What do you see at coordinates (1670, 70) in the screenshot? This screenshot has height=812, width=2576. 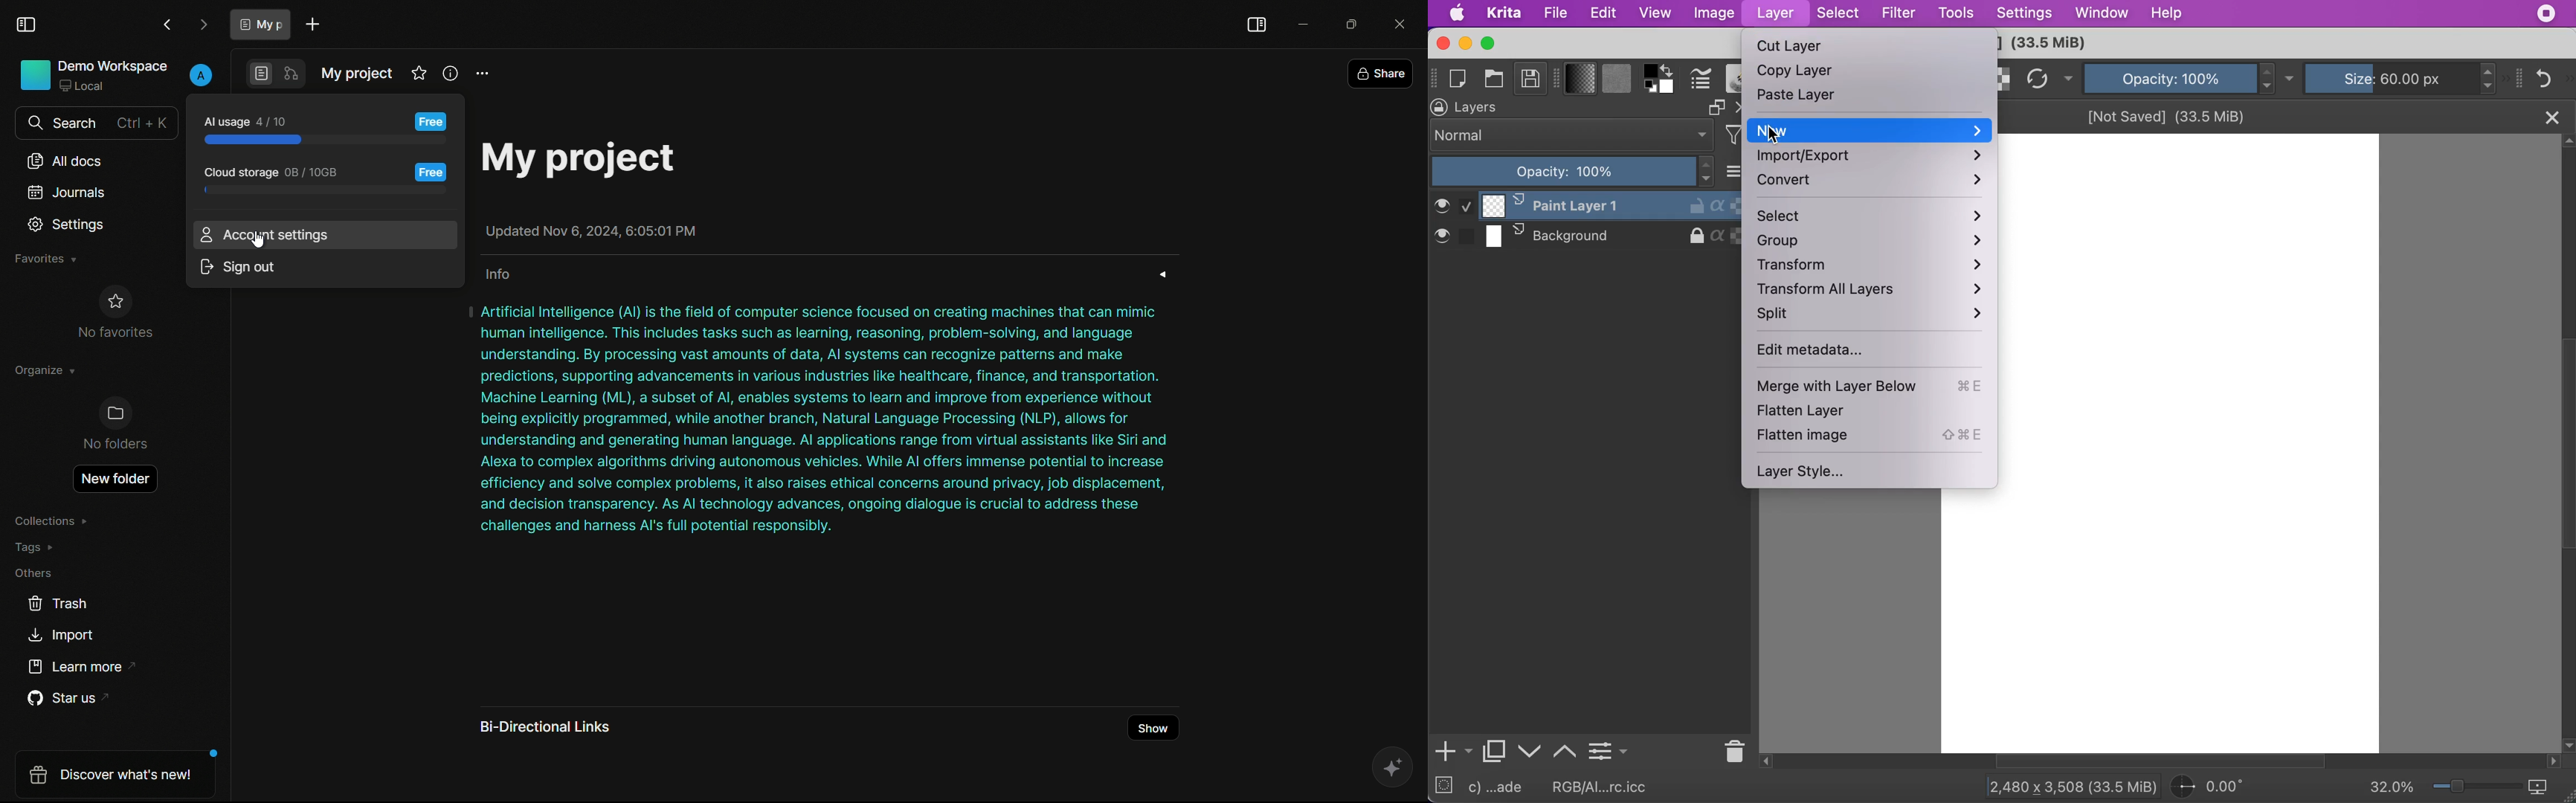 I see `swap foreground and background colors` at bounding box center [1670, 70].